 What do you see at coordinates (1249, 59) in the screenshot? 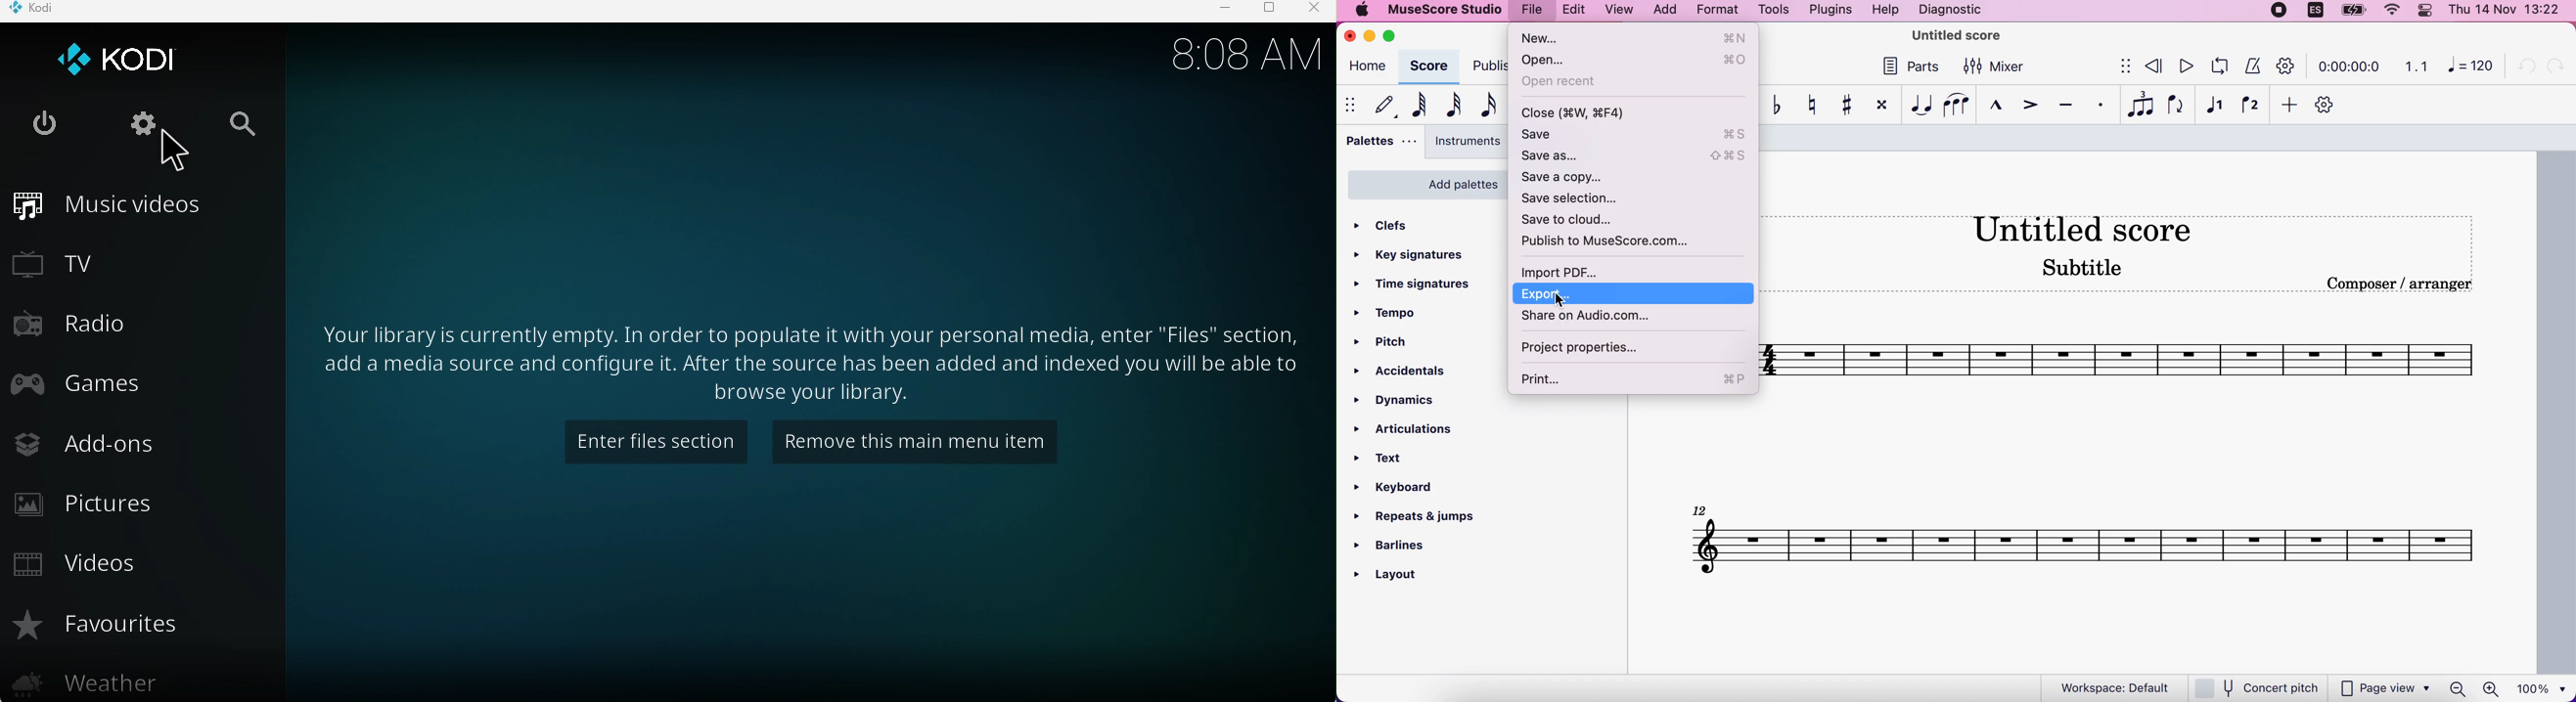
I see `8:08 AM` at bounding box center [1249, 59].